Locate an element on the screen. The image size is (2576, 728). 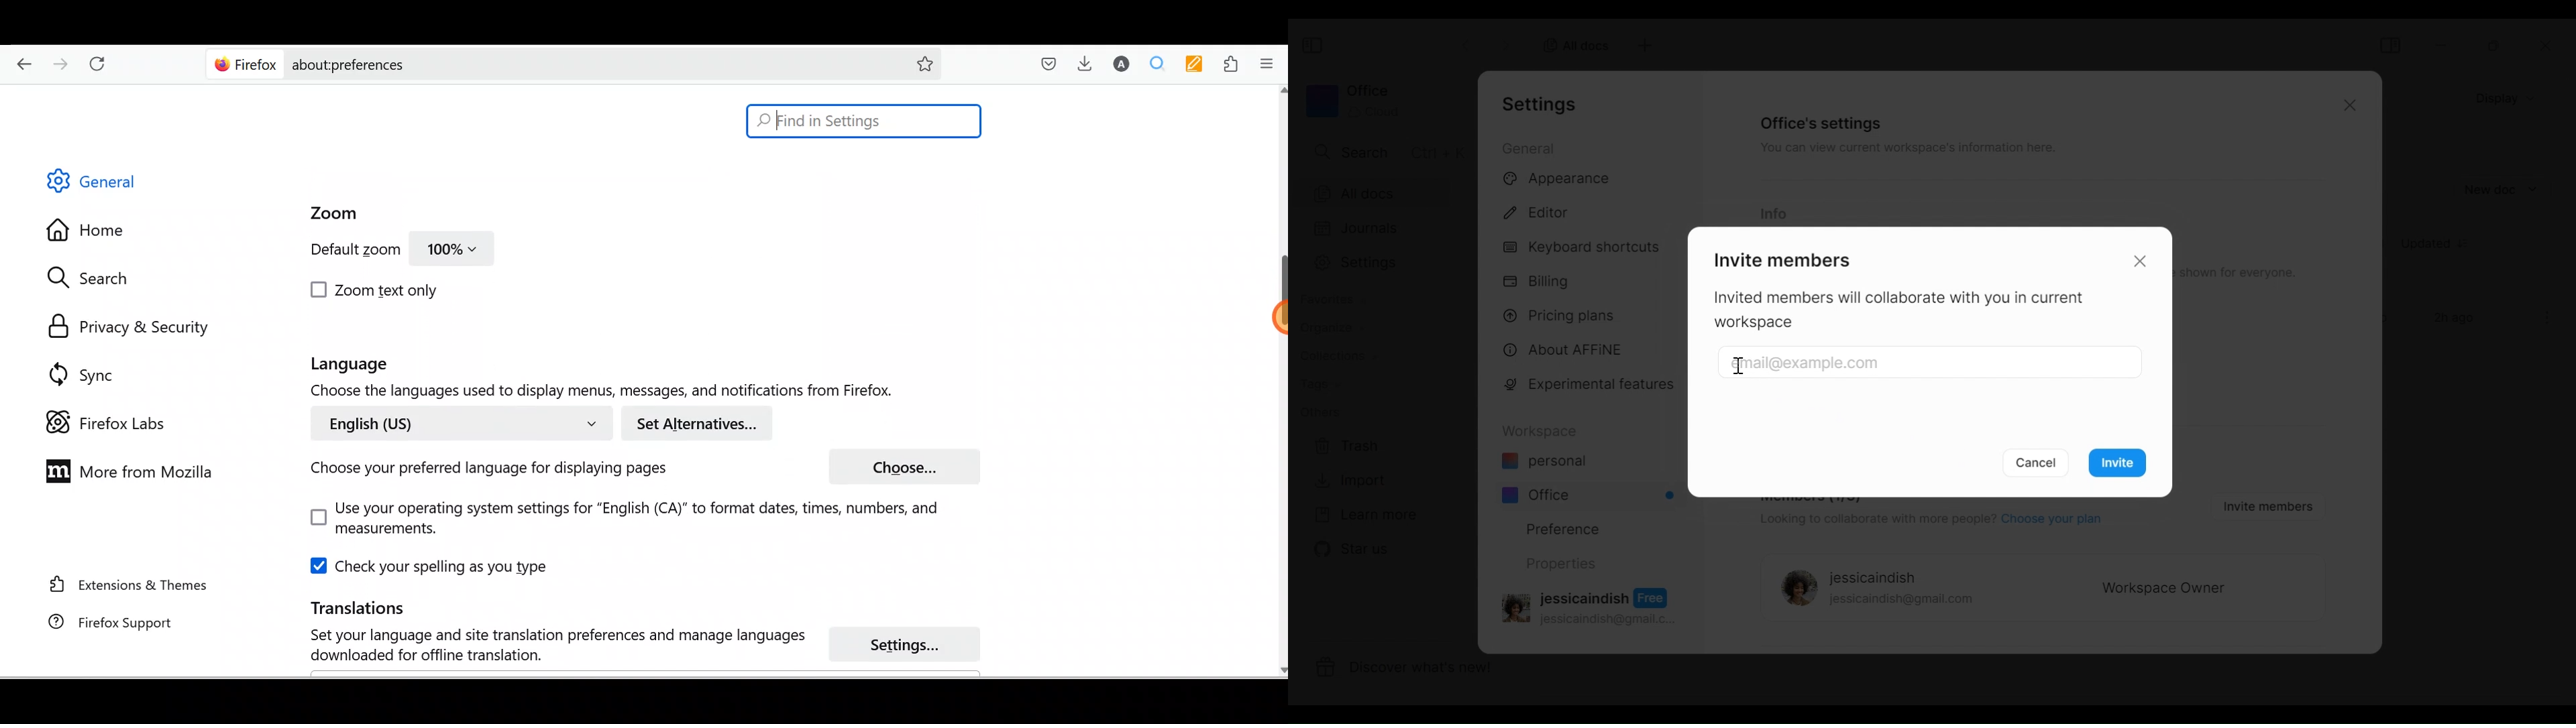
Save to pocket is located at coordinates (1044, 64).